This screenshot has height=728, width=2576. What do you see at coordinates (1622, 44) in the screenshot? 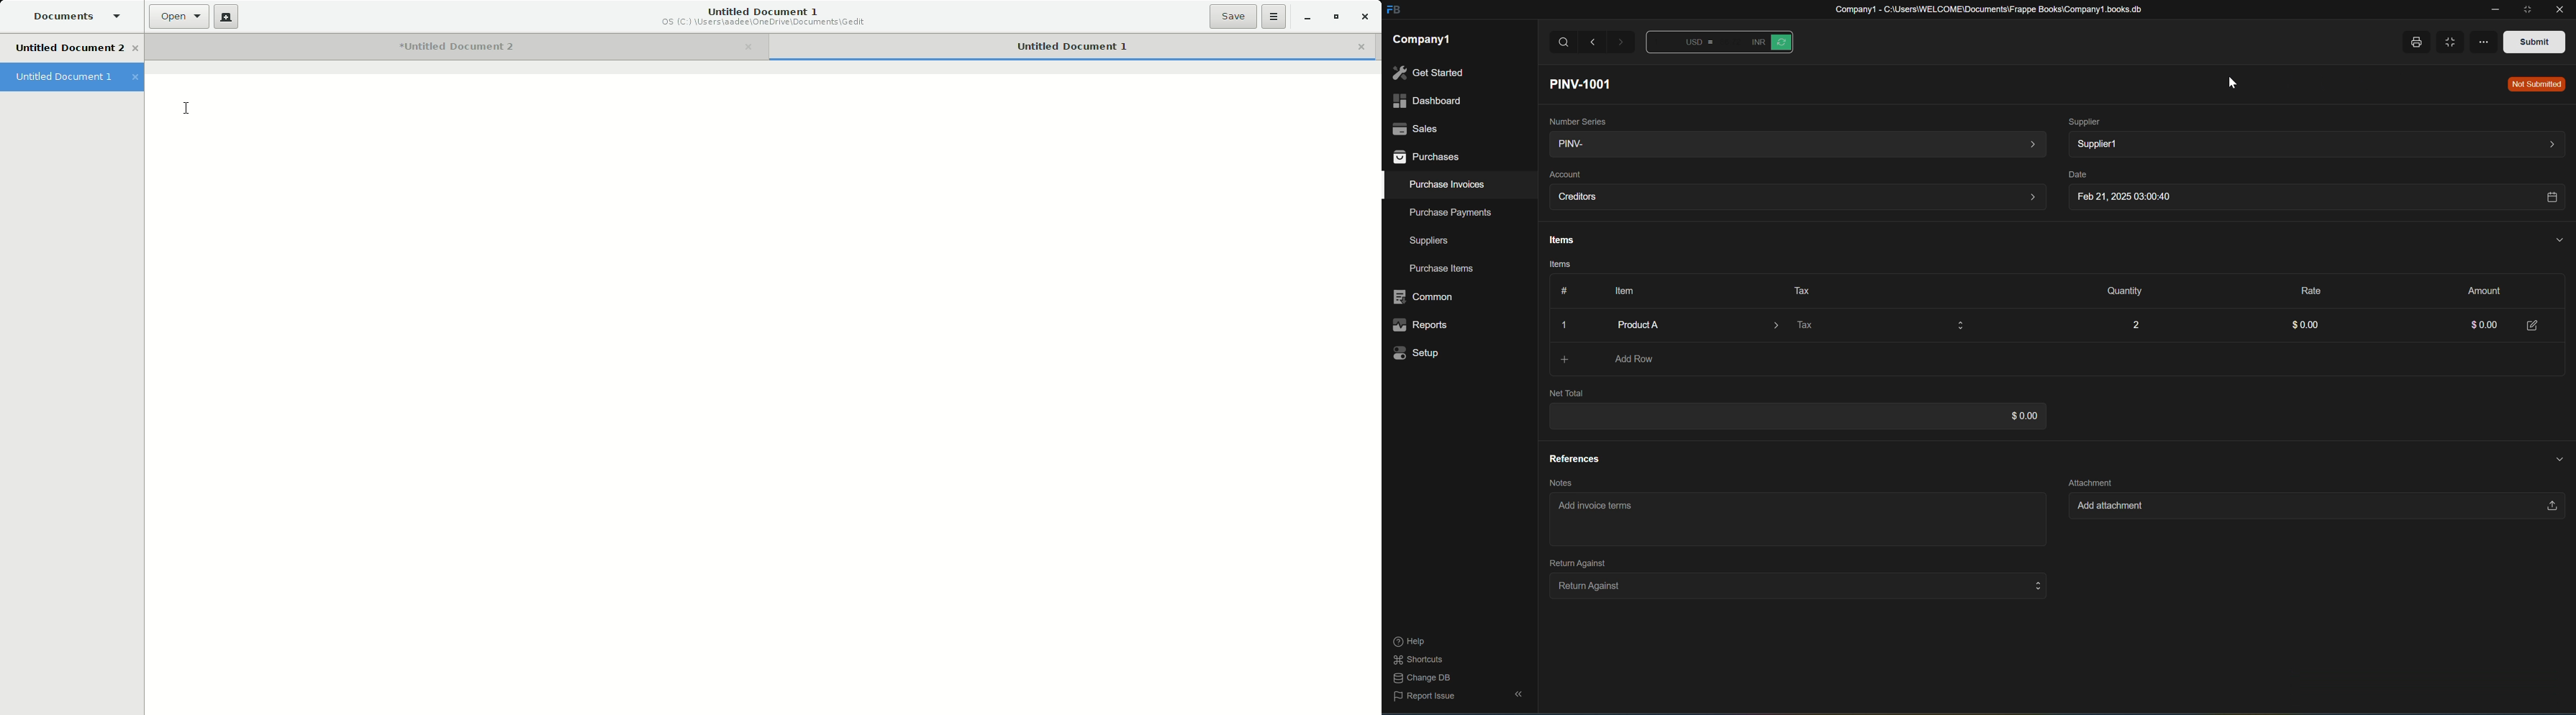
I see `Forward` at bounding box center [1622, 44].